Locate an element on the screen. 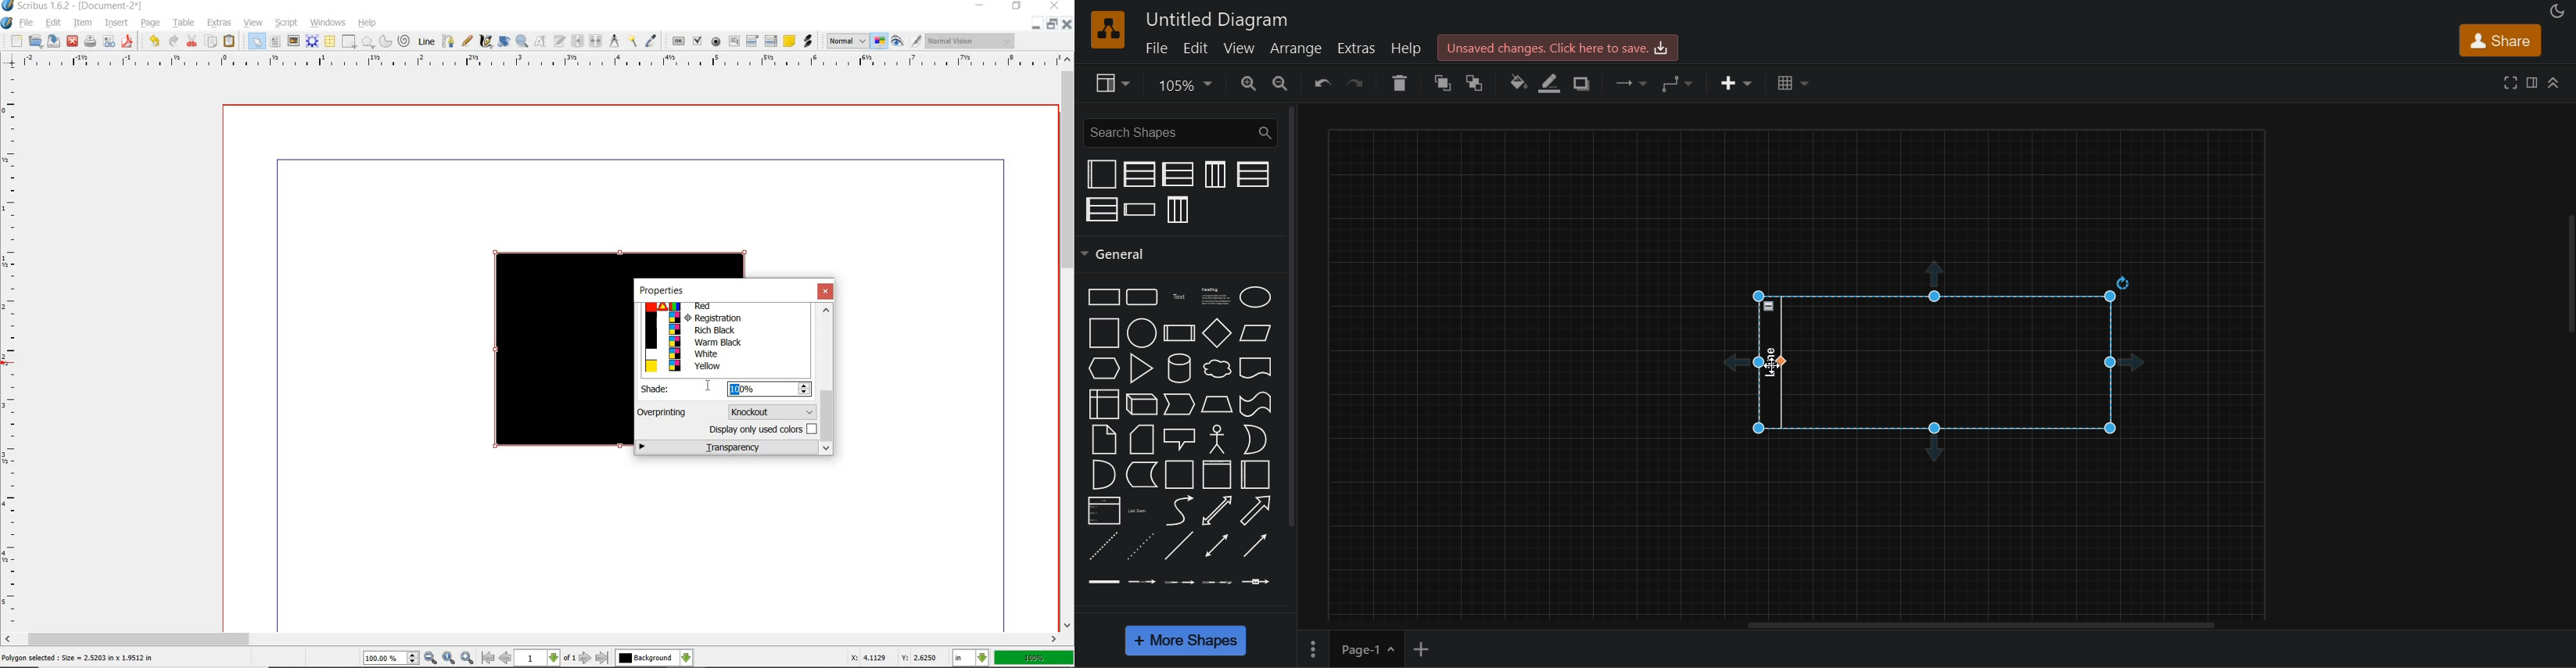 The width and height of the screenshot is (2576, 672). pdf radio button is located at coordinates (713, 42).